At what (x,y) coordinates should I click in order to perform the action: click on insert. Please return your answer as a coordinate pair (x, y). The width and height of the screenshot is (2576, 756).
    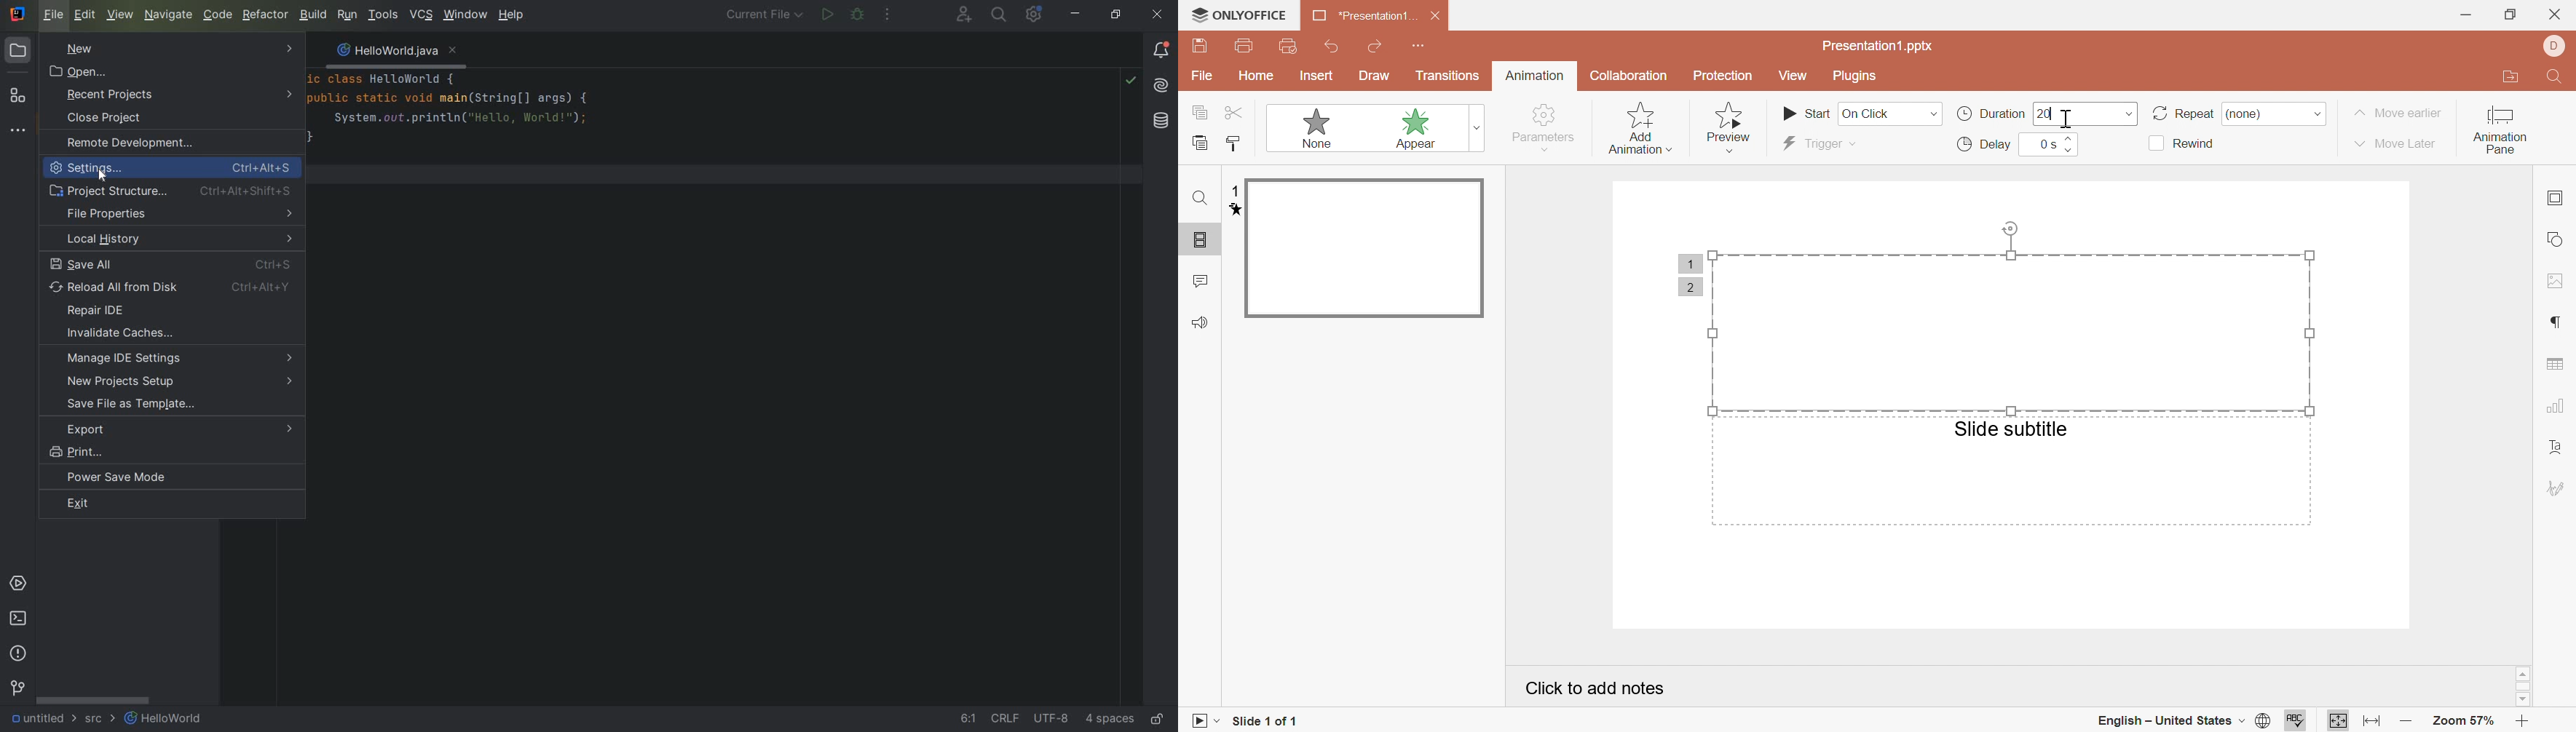
    Looking at the image, I should click on (1316, 76).